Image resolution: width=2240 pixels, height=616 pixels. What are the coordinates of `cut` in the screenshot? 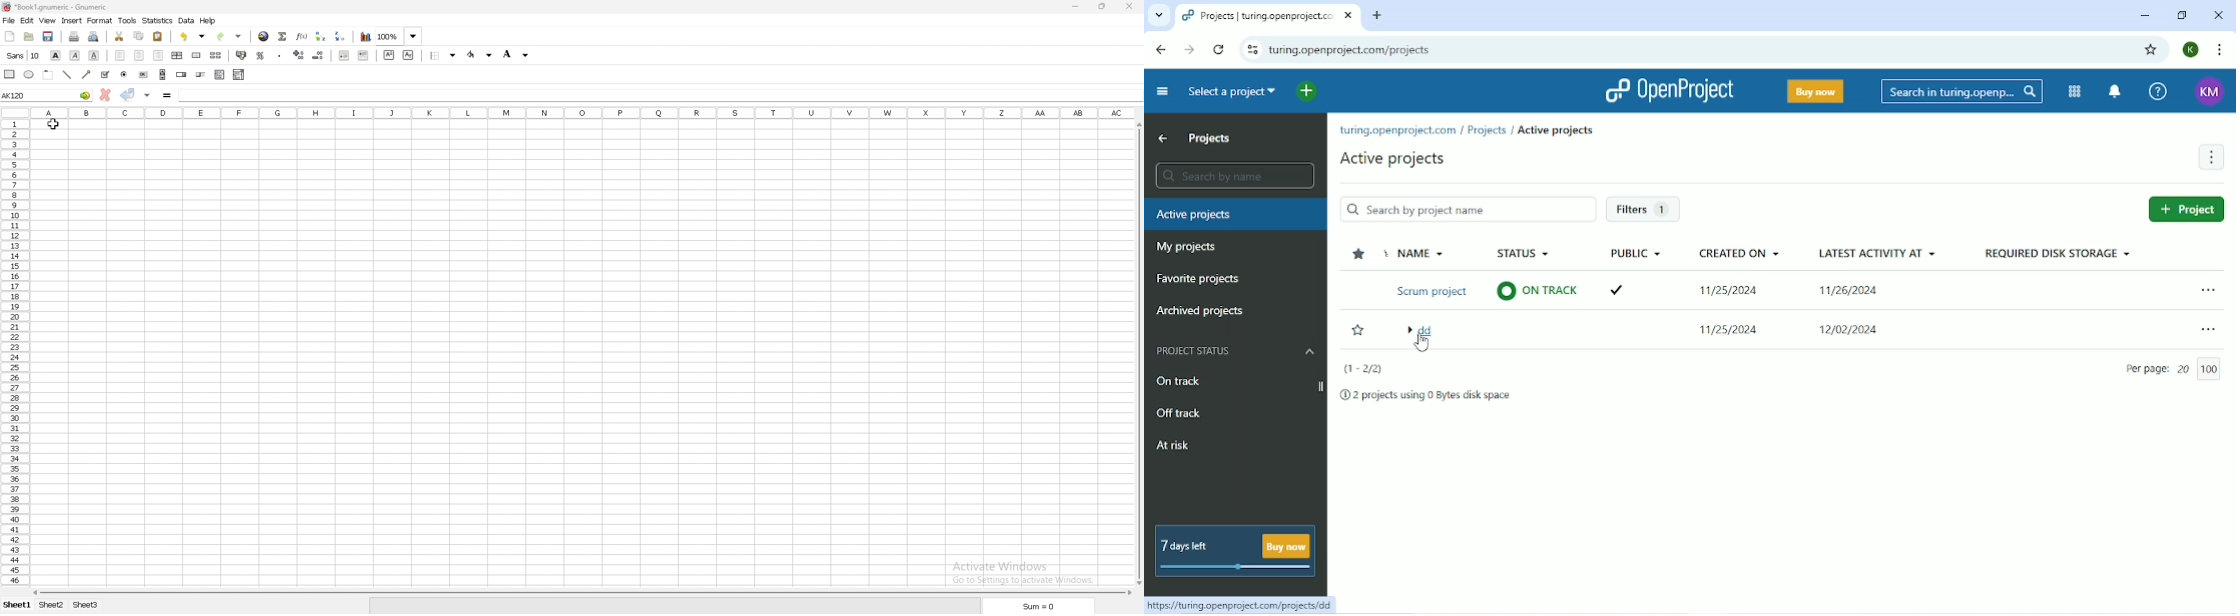 It's located at (120, 36).